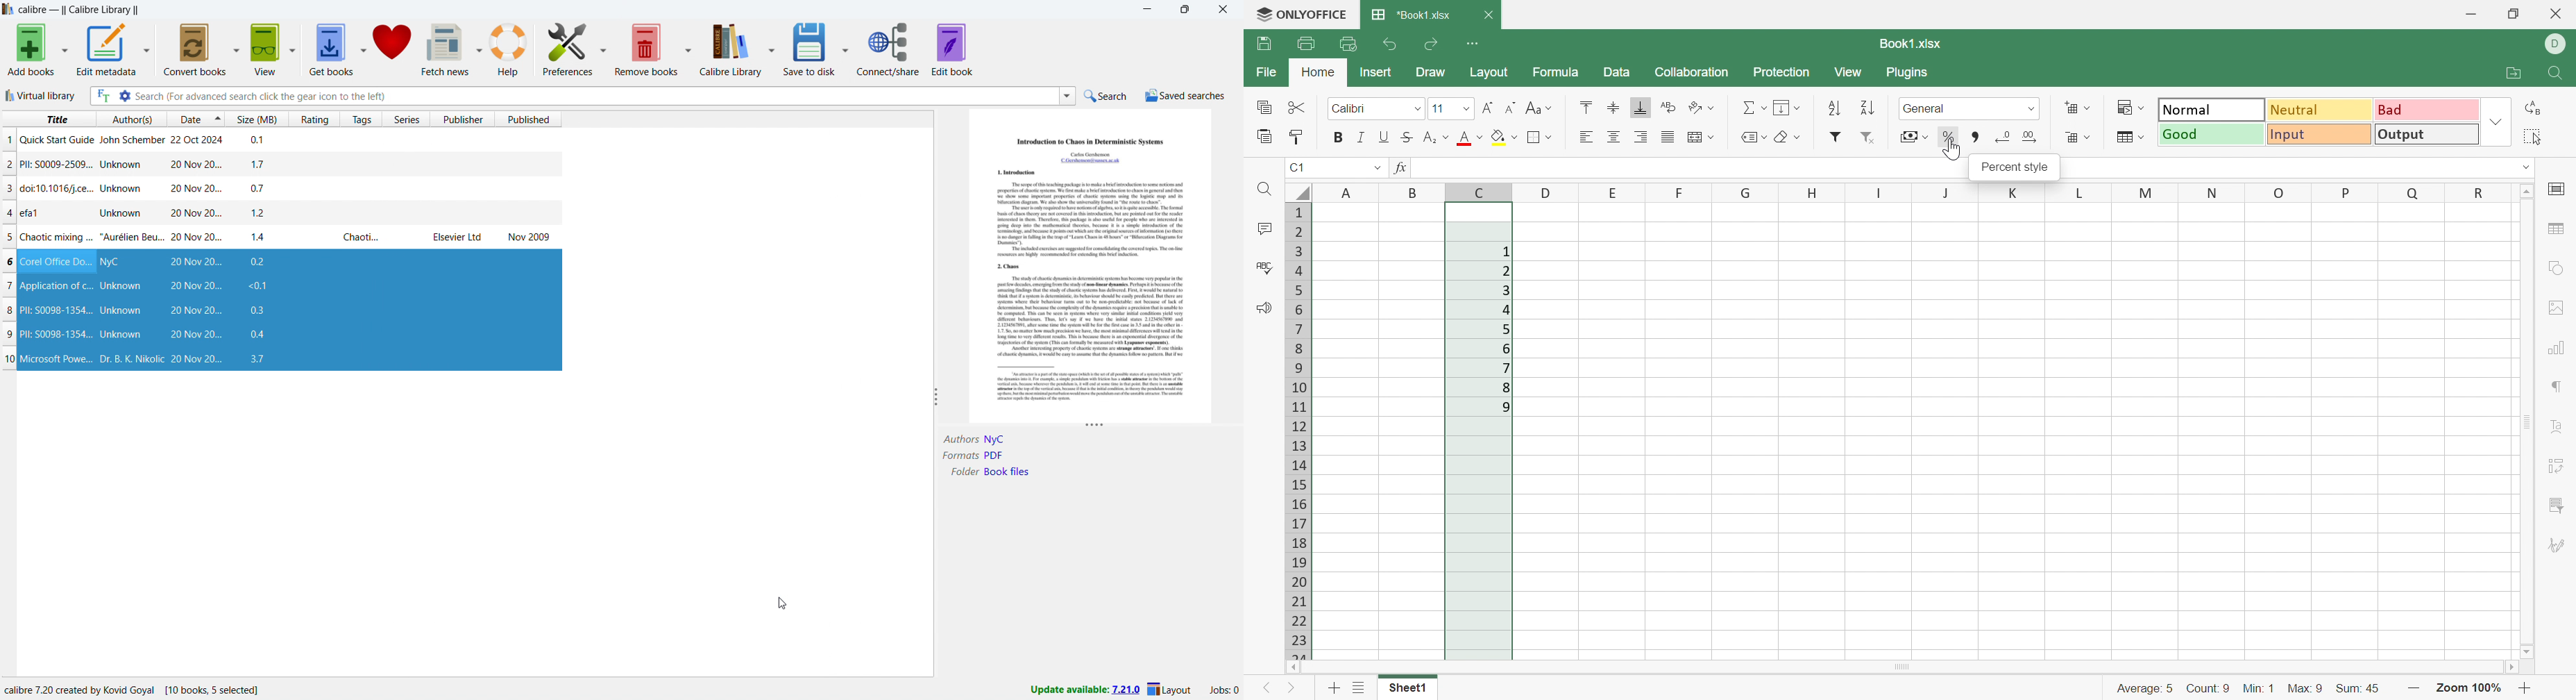 The width and height of the screenshot is (2576, 700). Describe the element at coordinates (2513, 72) in the screenshot. I see `Open file location` at that location.